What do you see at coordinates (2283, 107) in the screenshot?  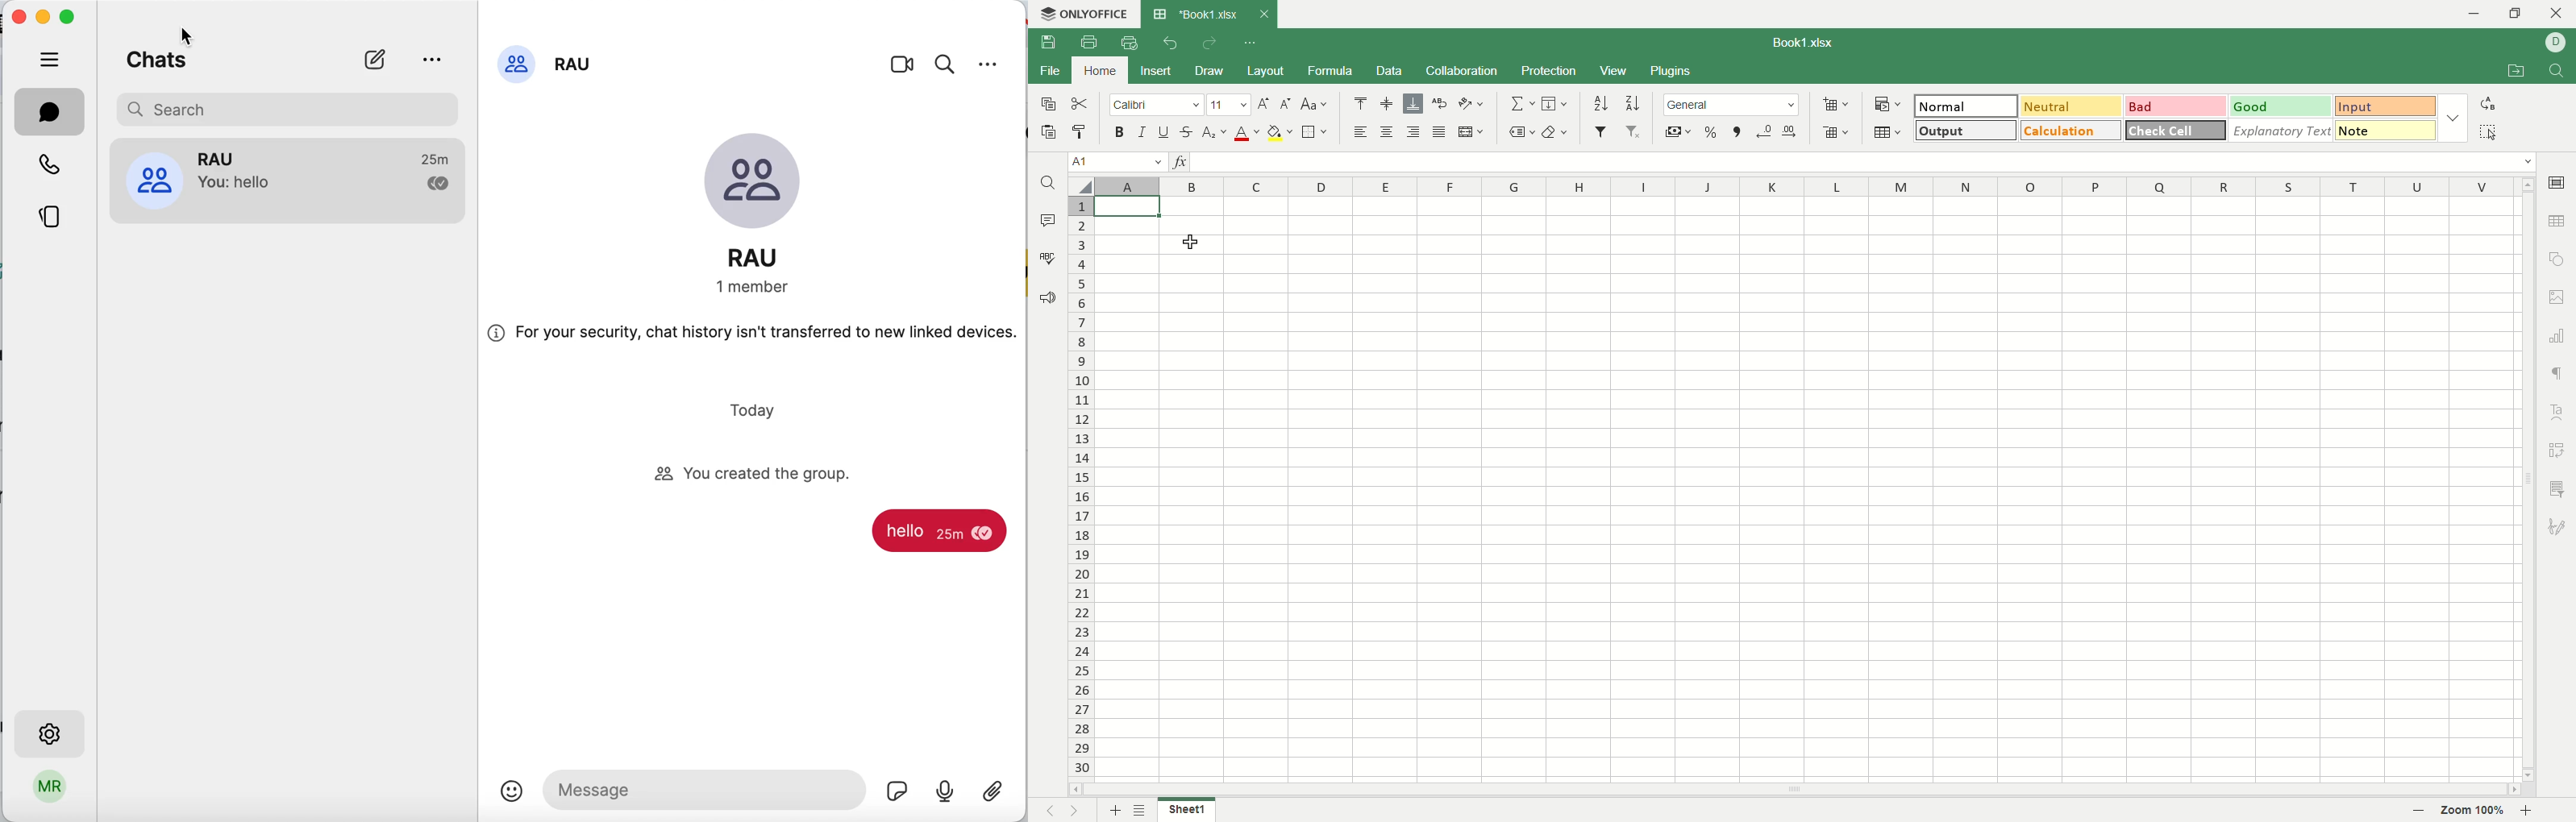 I see `good` at bounding box center [2283, 107].